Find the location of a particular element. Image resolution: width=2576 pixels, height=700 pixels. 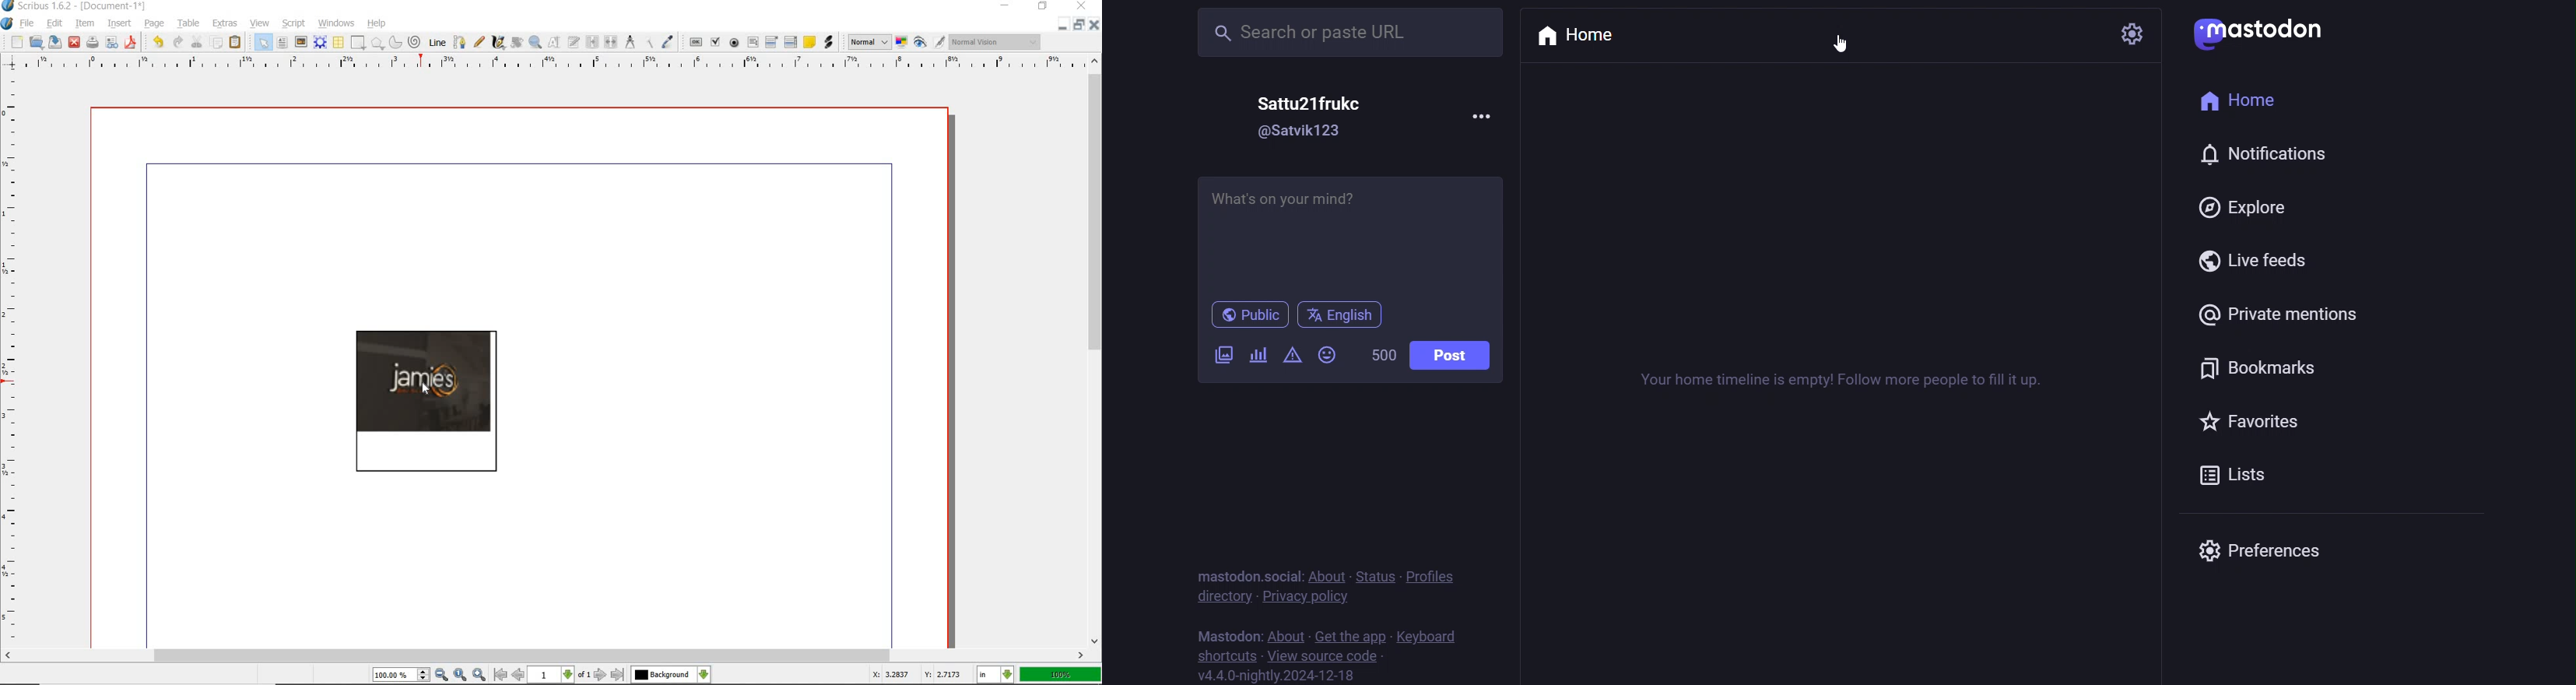

Bezier curve is located at coordinates (460, 43).